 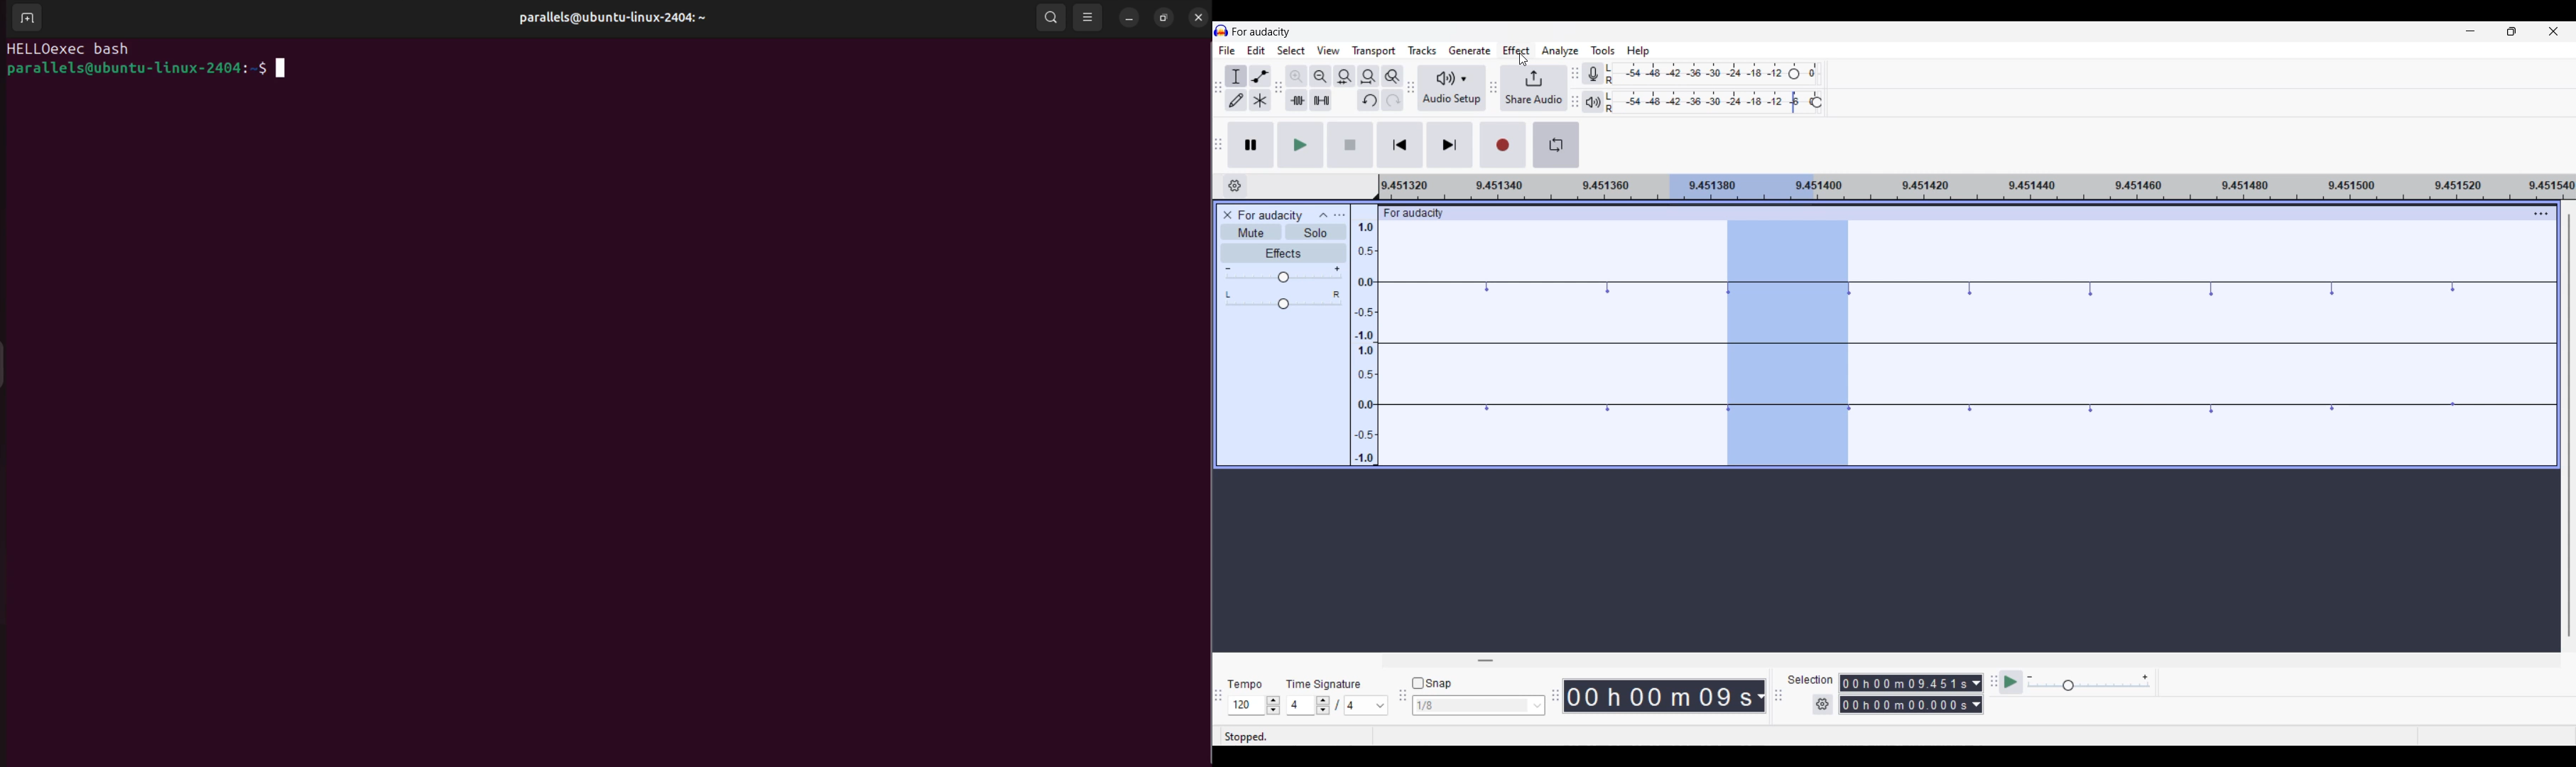 I want to click on Fit project to width, so click(x=1369, y=76).